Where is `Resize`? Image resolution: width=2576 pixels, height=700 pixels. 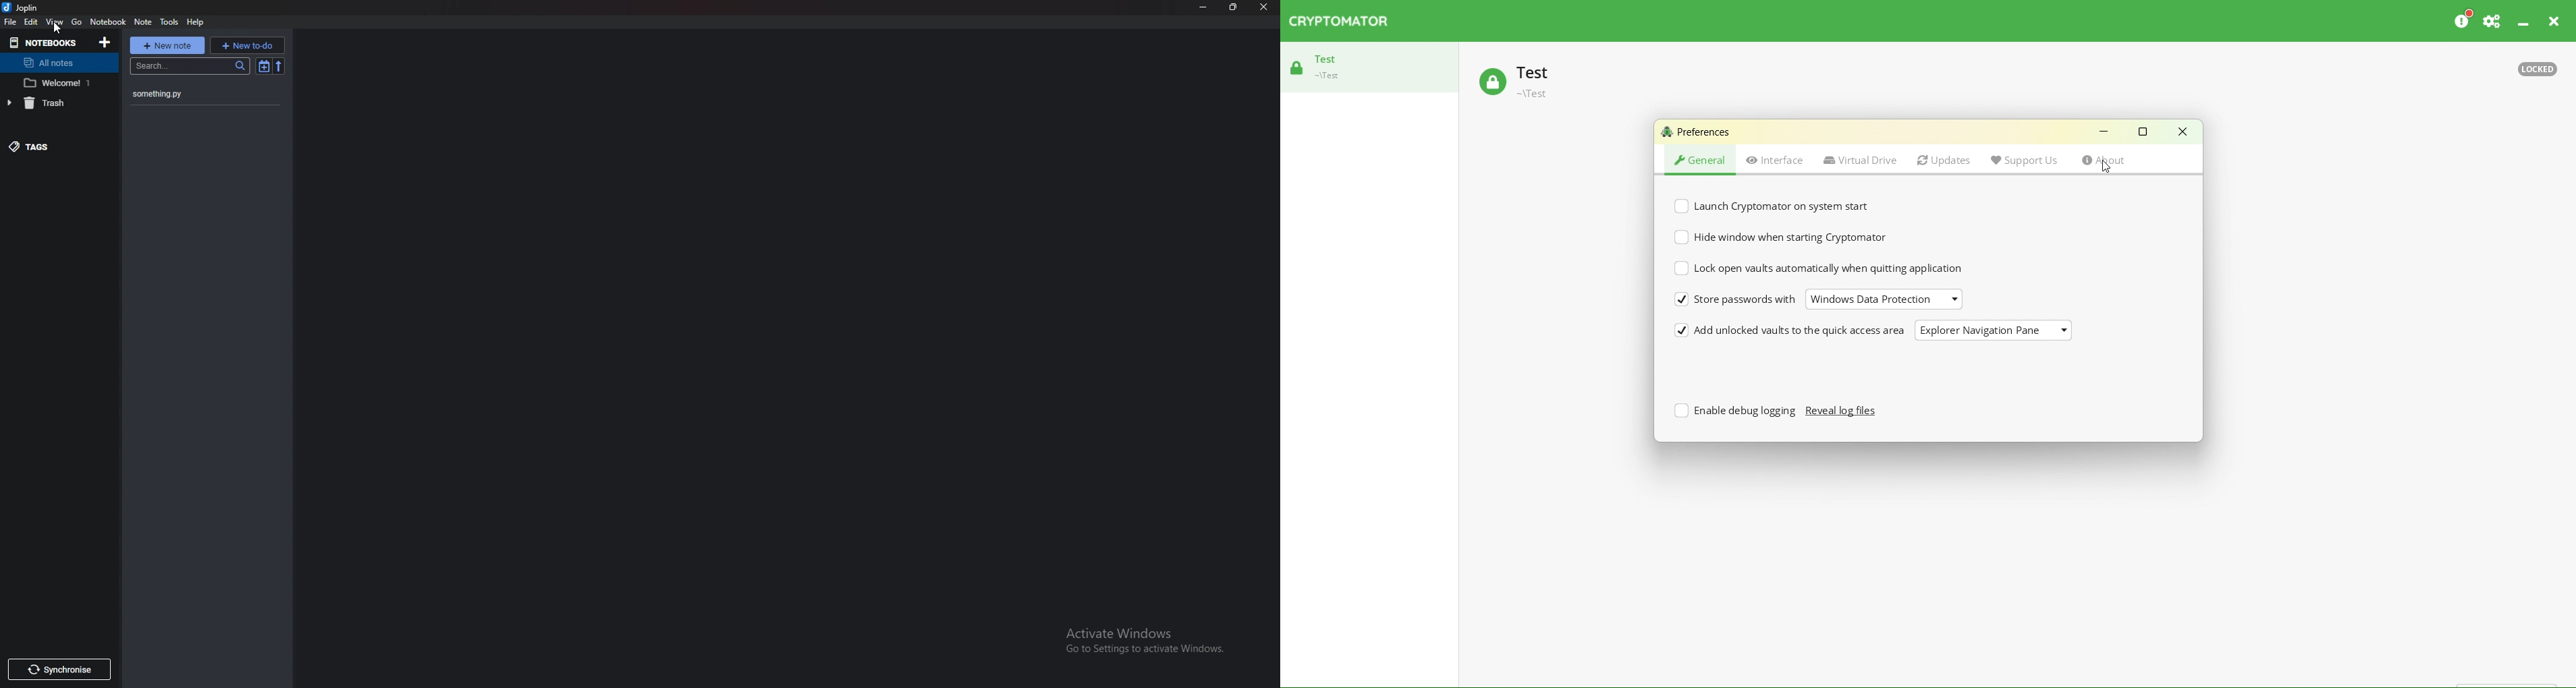
Resize is located at coordinates (1233, 7).